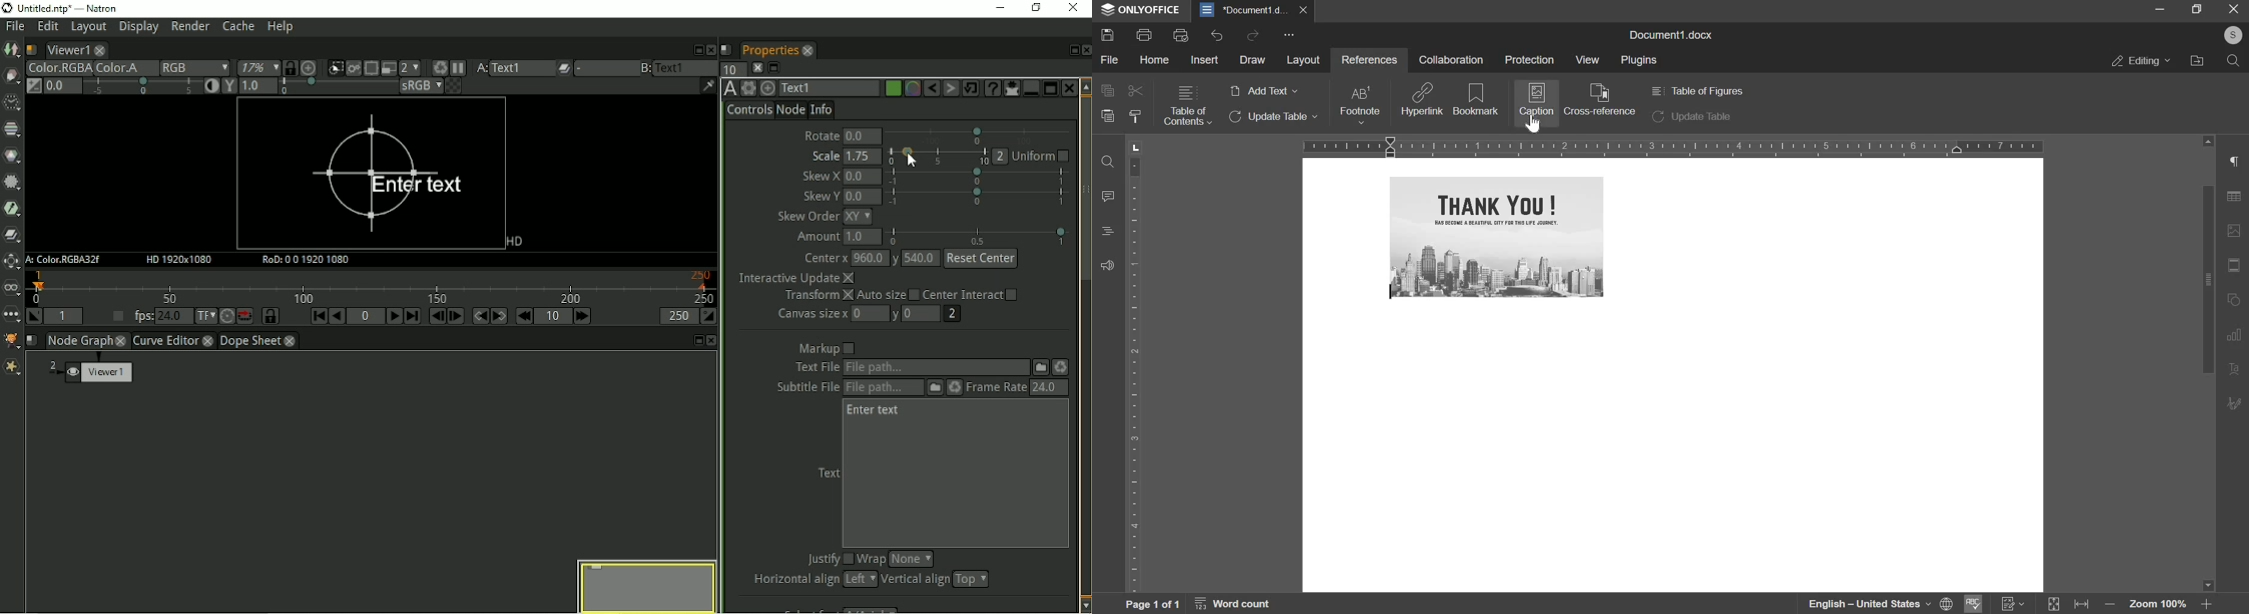 Image resolution: width=2268 pixels, height=616 pixels. Describe the element at coordinates (1217, 36) in the screenshot. I see `undo` at that location.